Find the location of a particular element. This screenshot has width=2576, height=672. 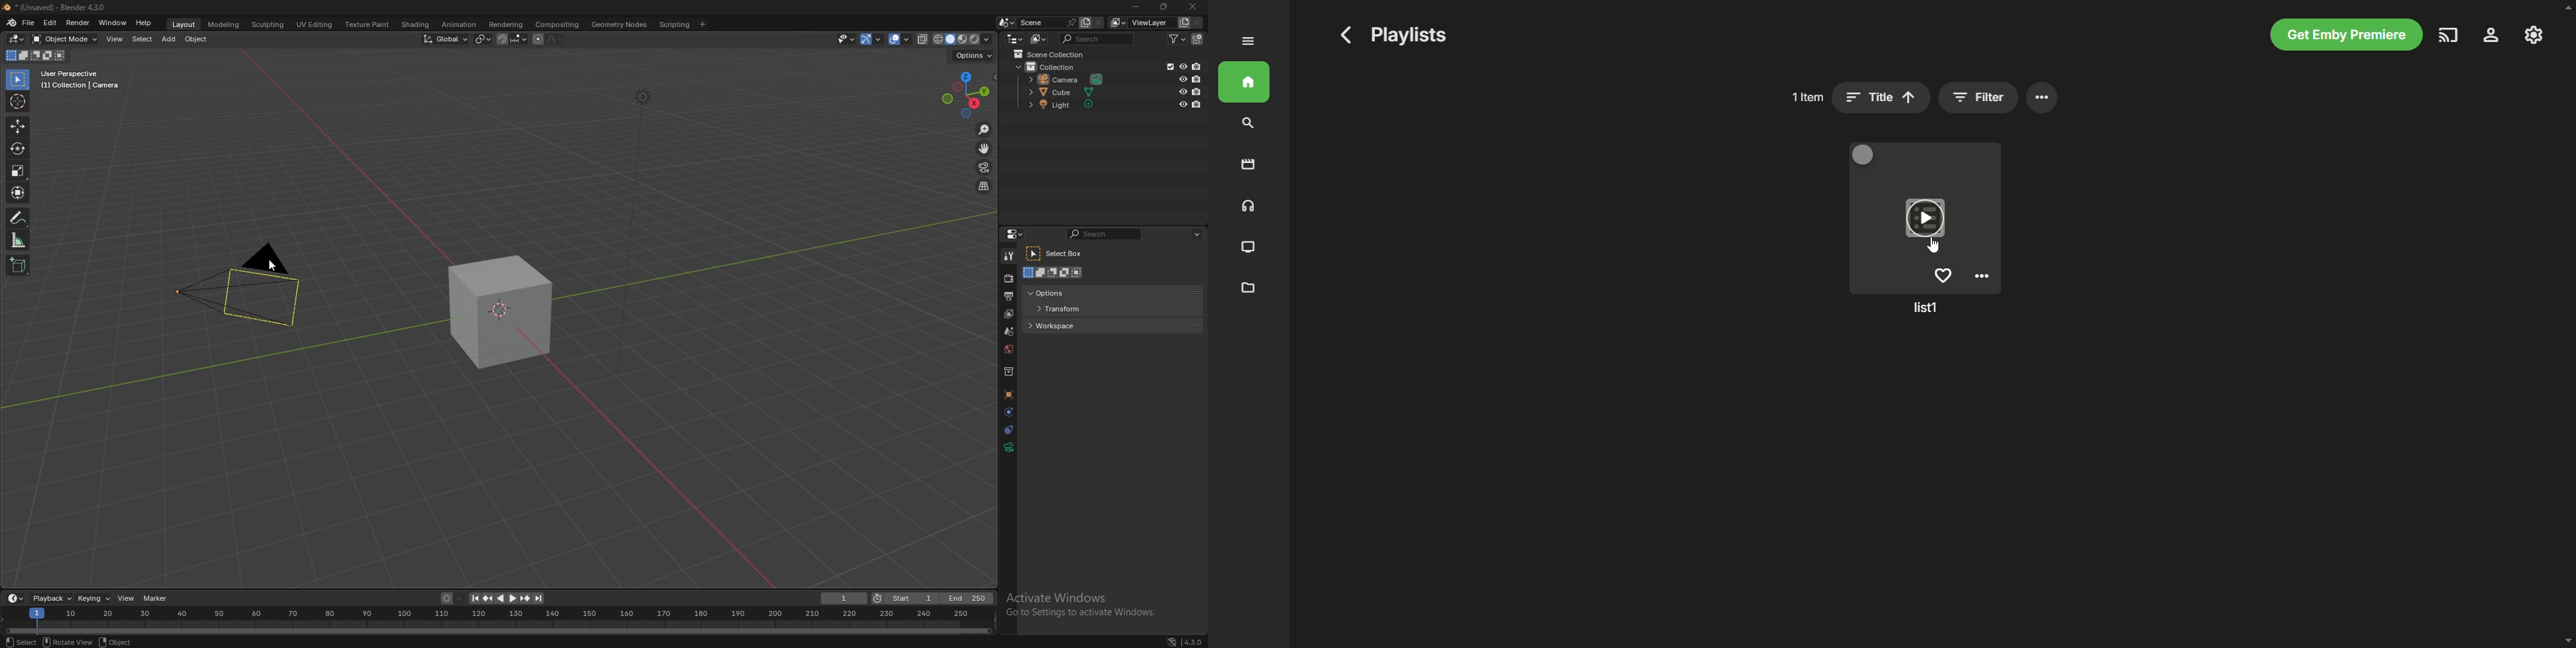

hide in viewport is located at coordinates (1183, 104).